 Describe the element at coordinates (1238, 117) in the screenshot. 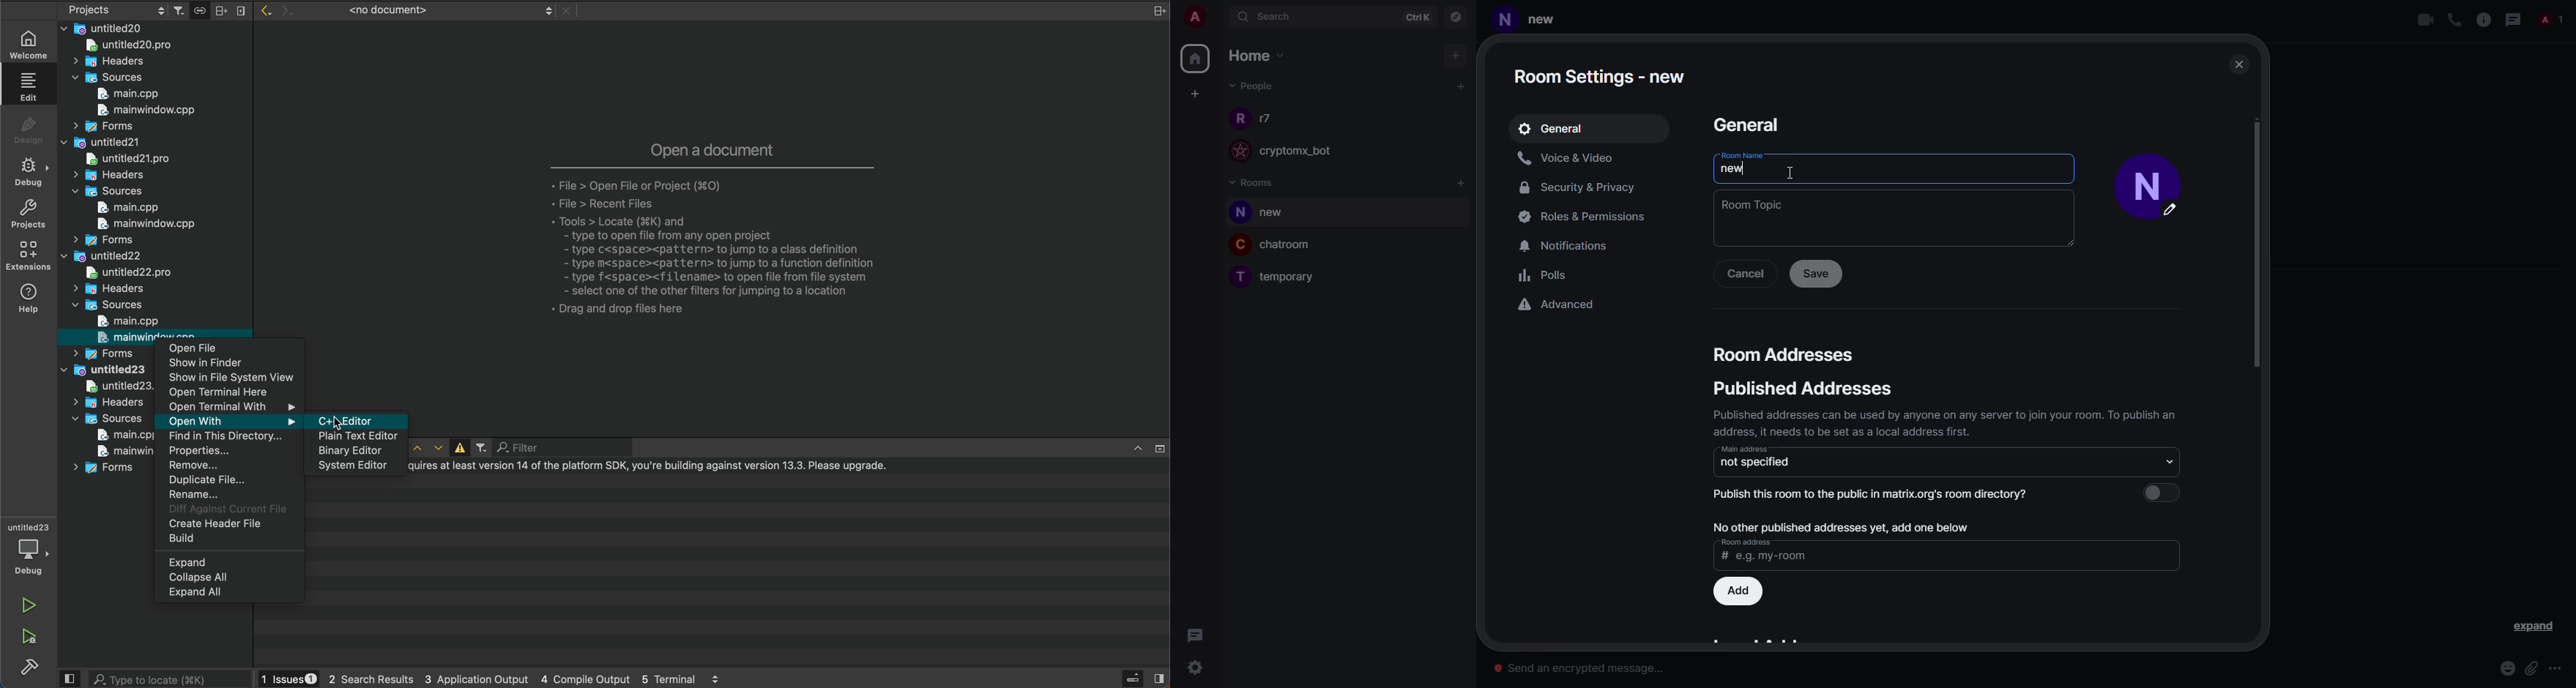

I see `profile image` at that location.